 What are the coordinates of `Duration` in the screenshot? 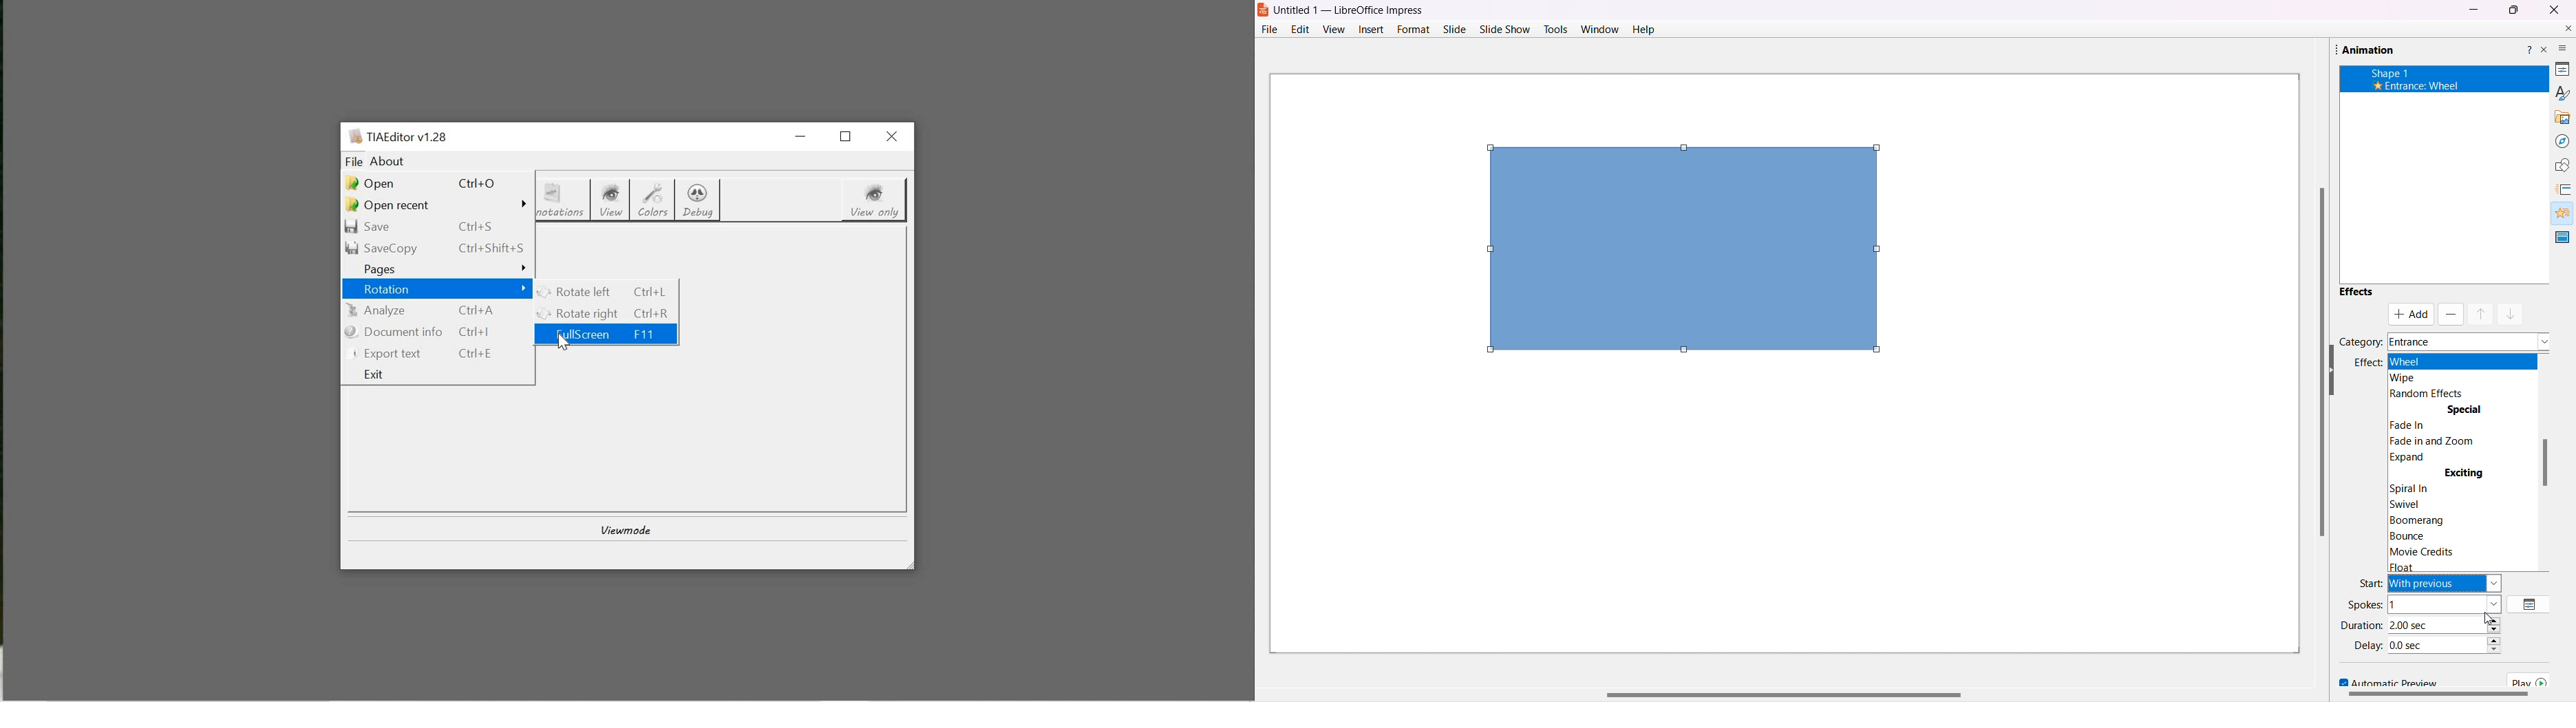 It's located at (2361, 624).